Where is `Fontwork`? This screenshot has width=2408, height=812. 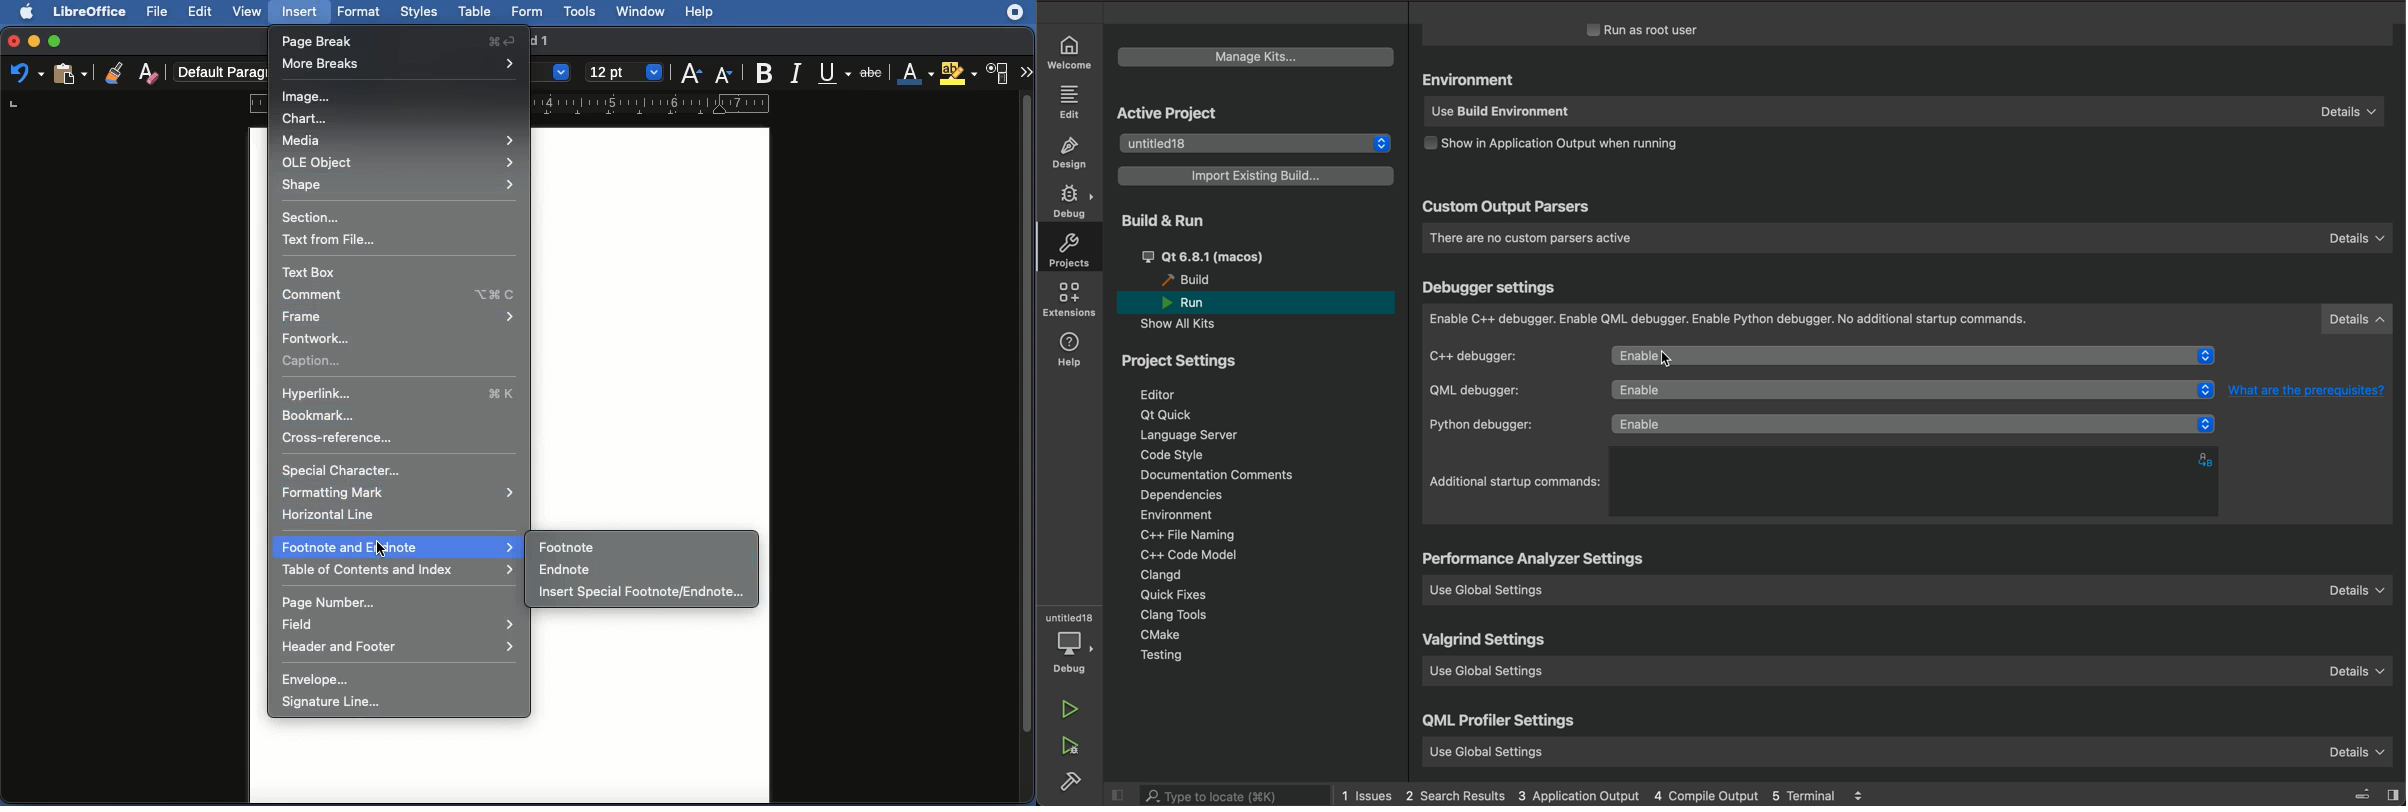 Fontwork is located at coordinates (315, 338).